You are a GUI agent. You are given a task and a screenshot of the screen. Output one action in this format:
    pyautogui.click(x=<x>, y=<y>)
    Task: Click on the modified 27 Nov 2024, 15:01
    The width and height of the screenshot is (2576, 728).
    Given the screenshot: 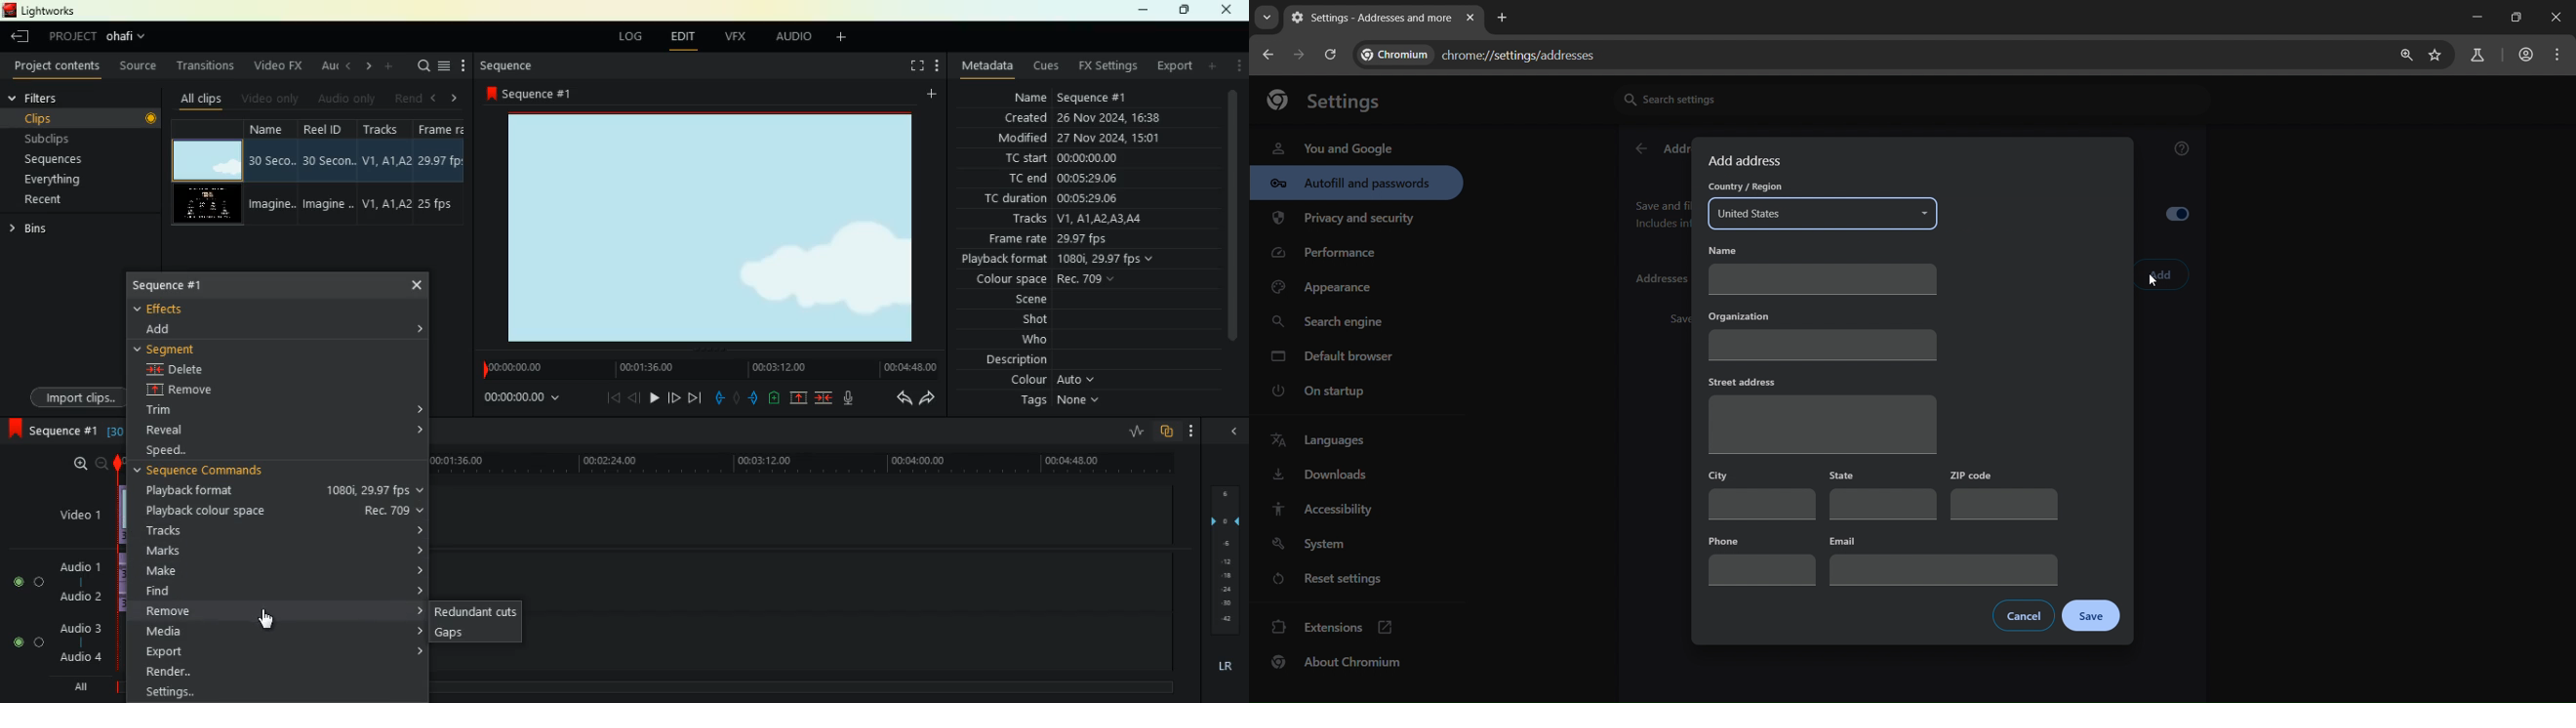 What is the action you would take?
    pyautogui.click(x=1085, y=138)
    